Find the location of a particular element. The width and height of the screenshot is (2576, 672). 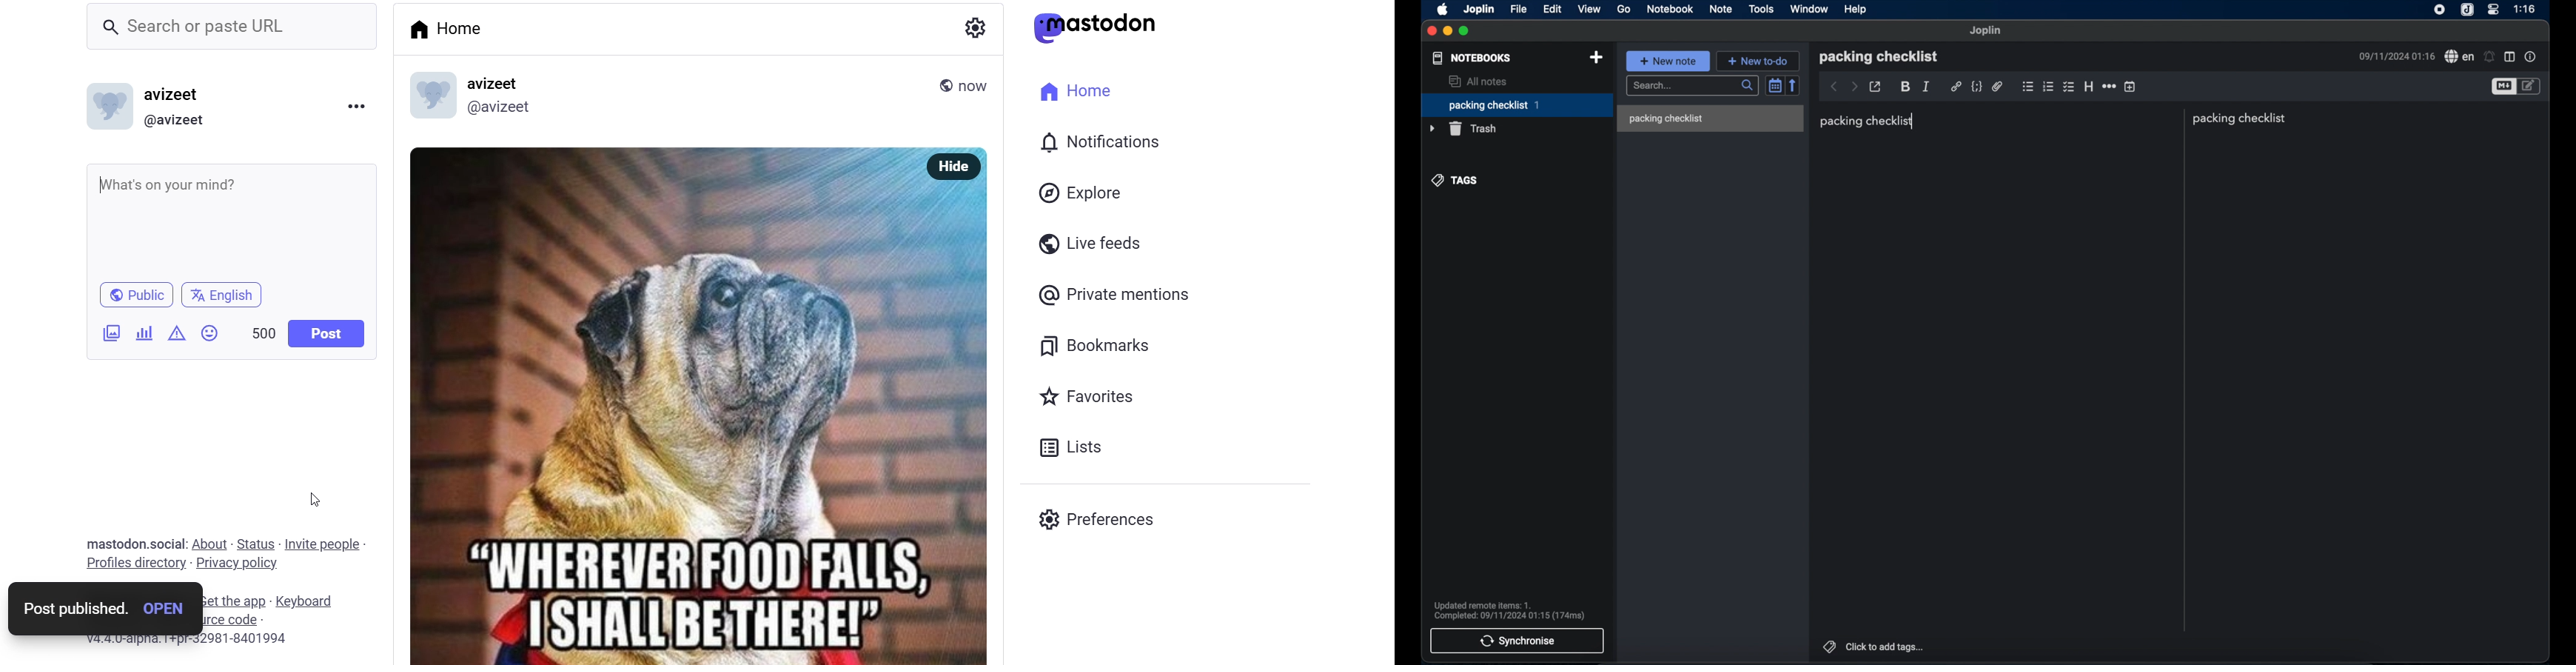

display picture is located at coordinates (107, 106).